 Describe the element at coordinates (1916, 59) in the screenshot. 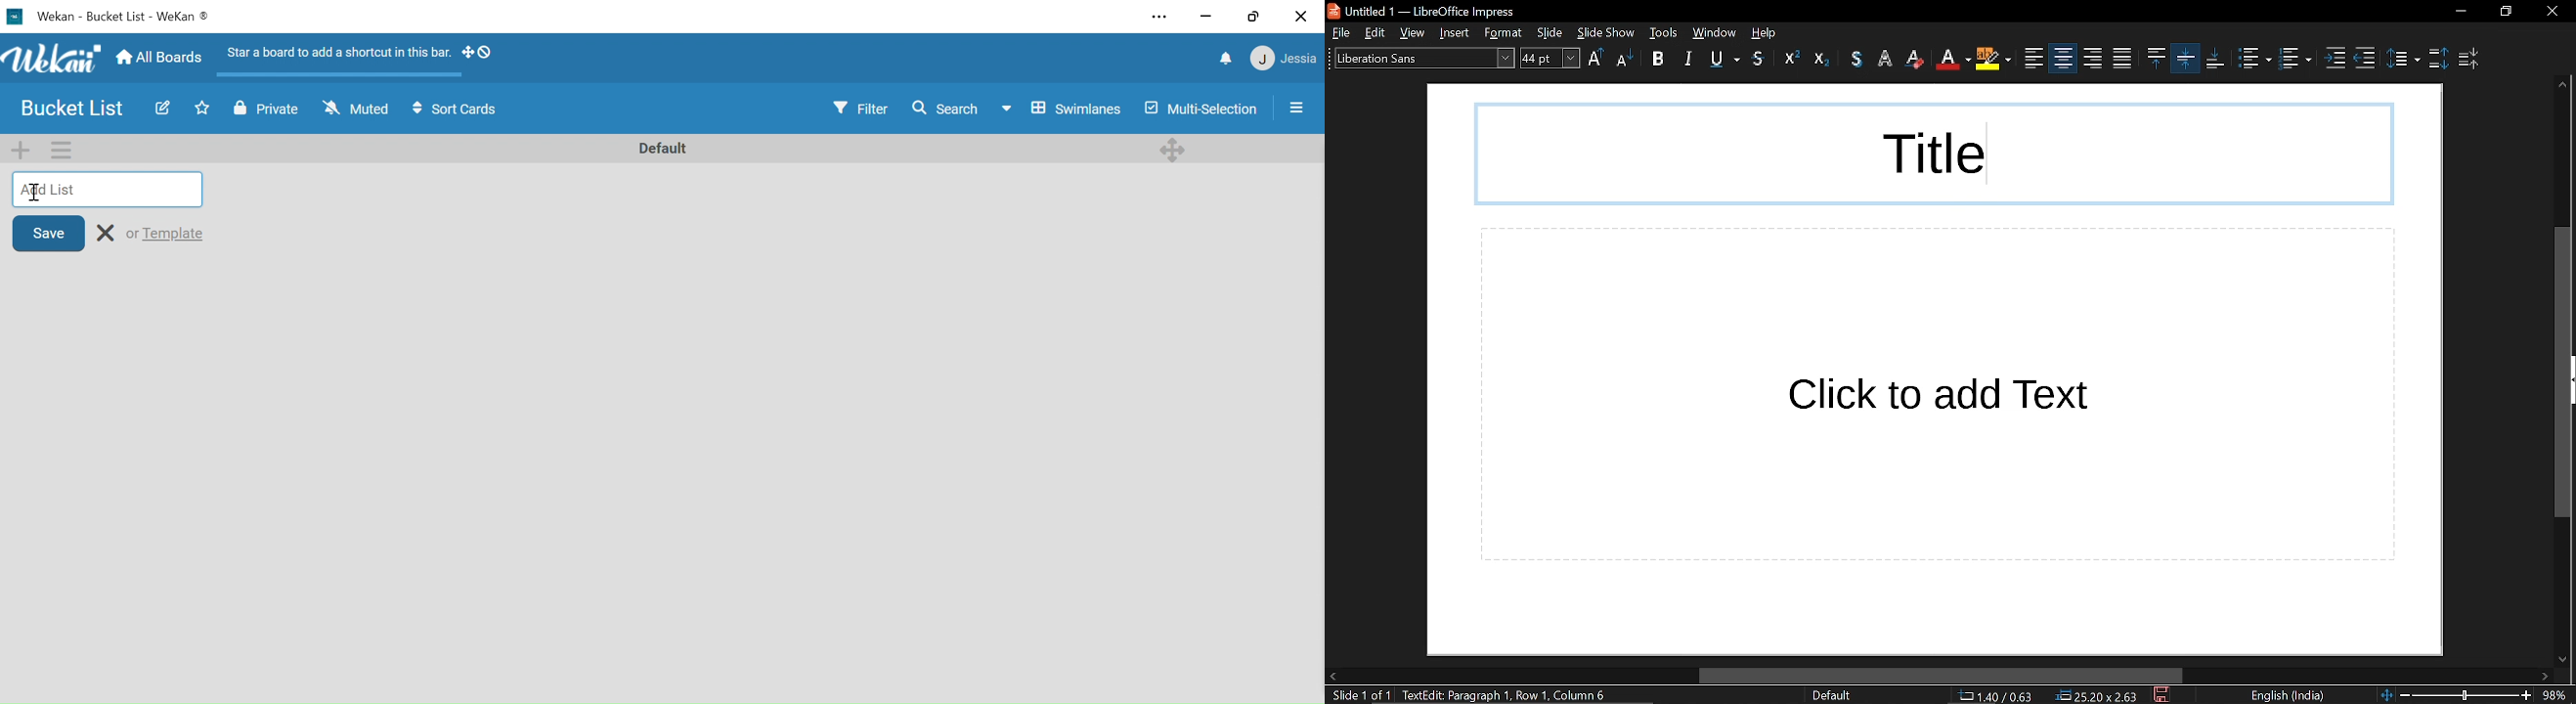

I see `text color` at that location.